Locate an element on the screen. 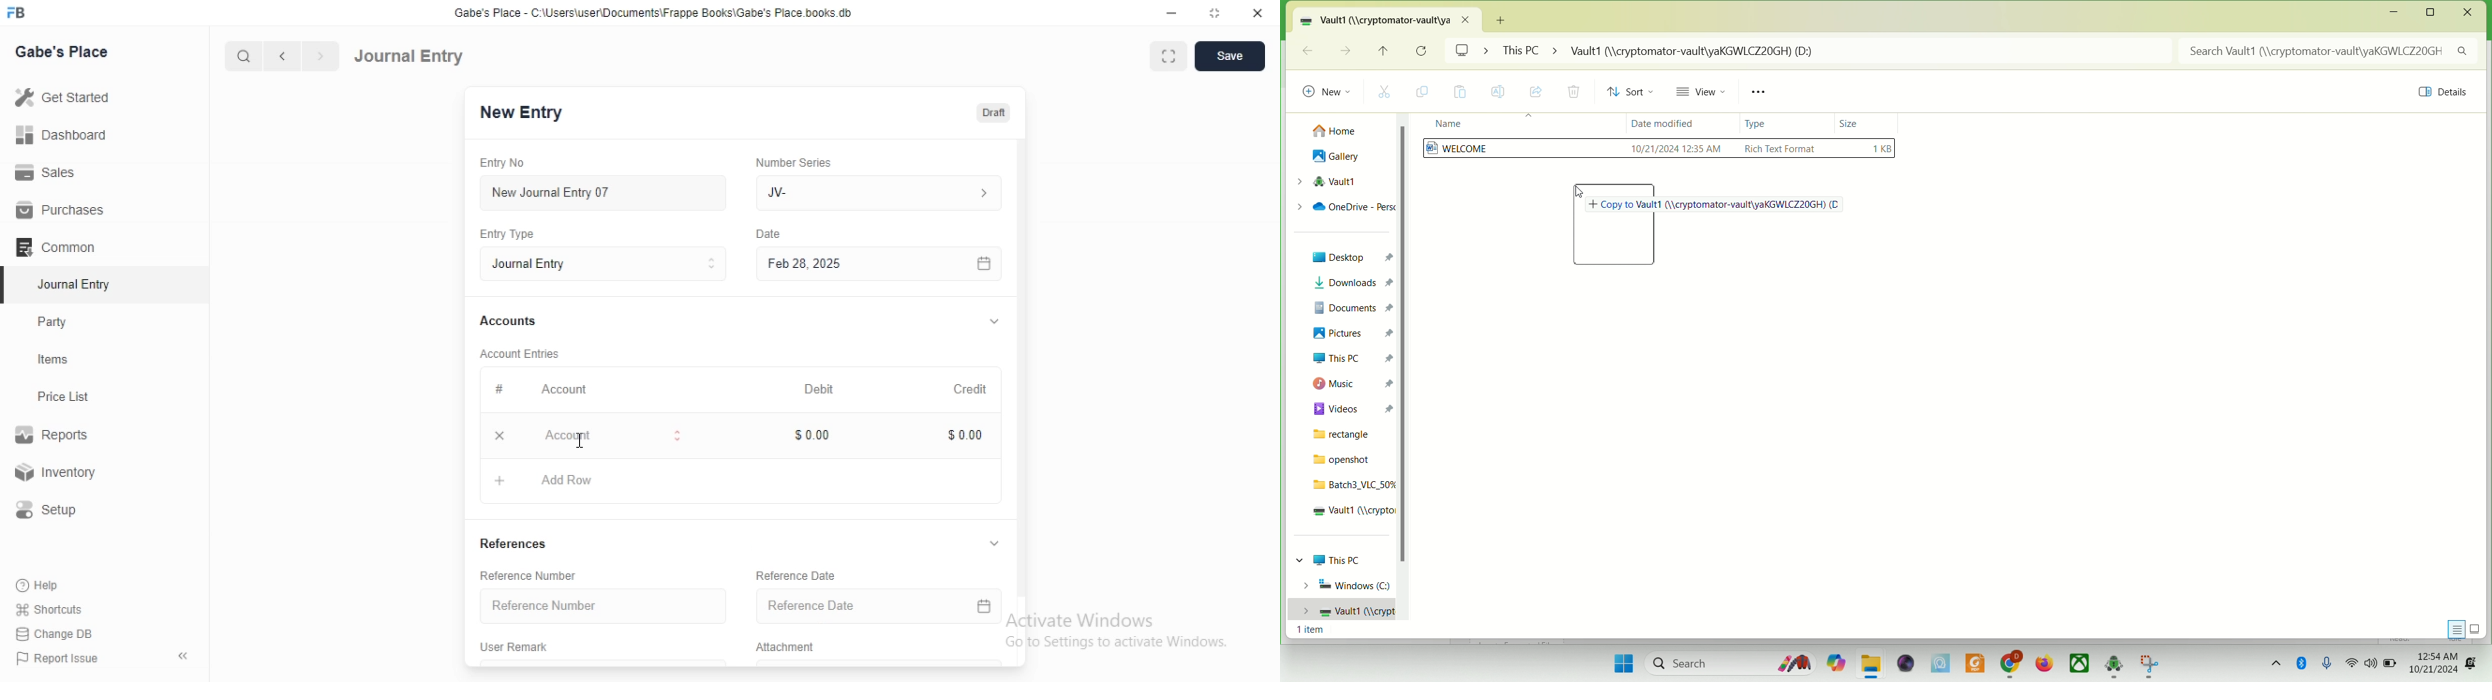 The image size is (2492, 700). # Account is located at coordinates (538, 390).